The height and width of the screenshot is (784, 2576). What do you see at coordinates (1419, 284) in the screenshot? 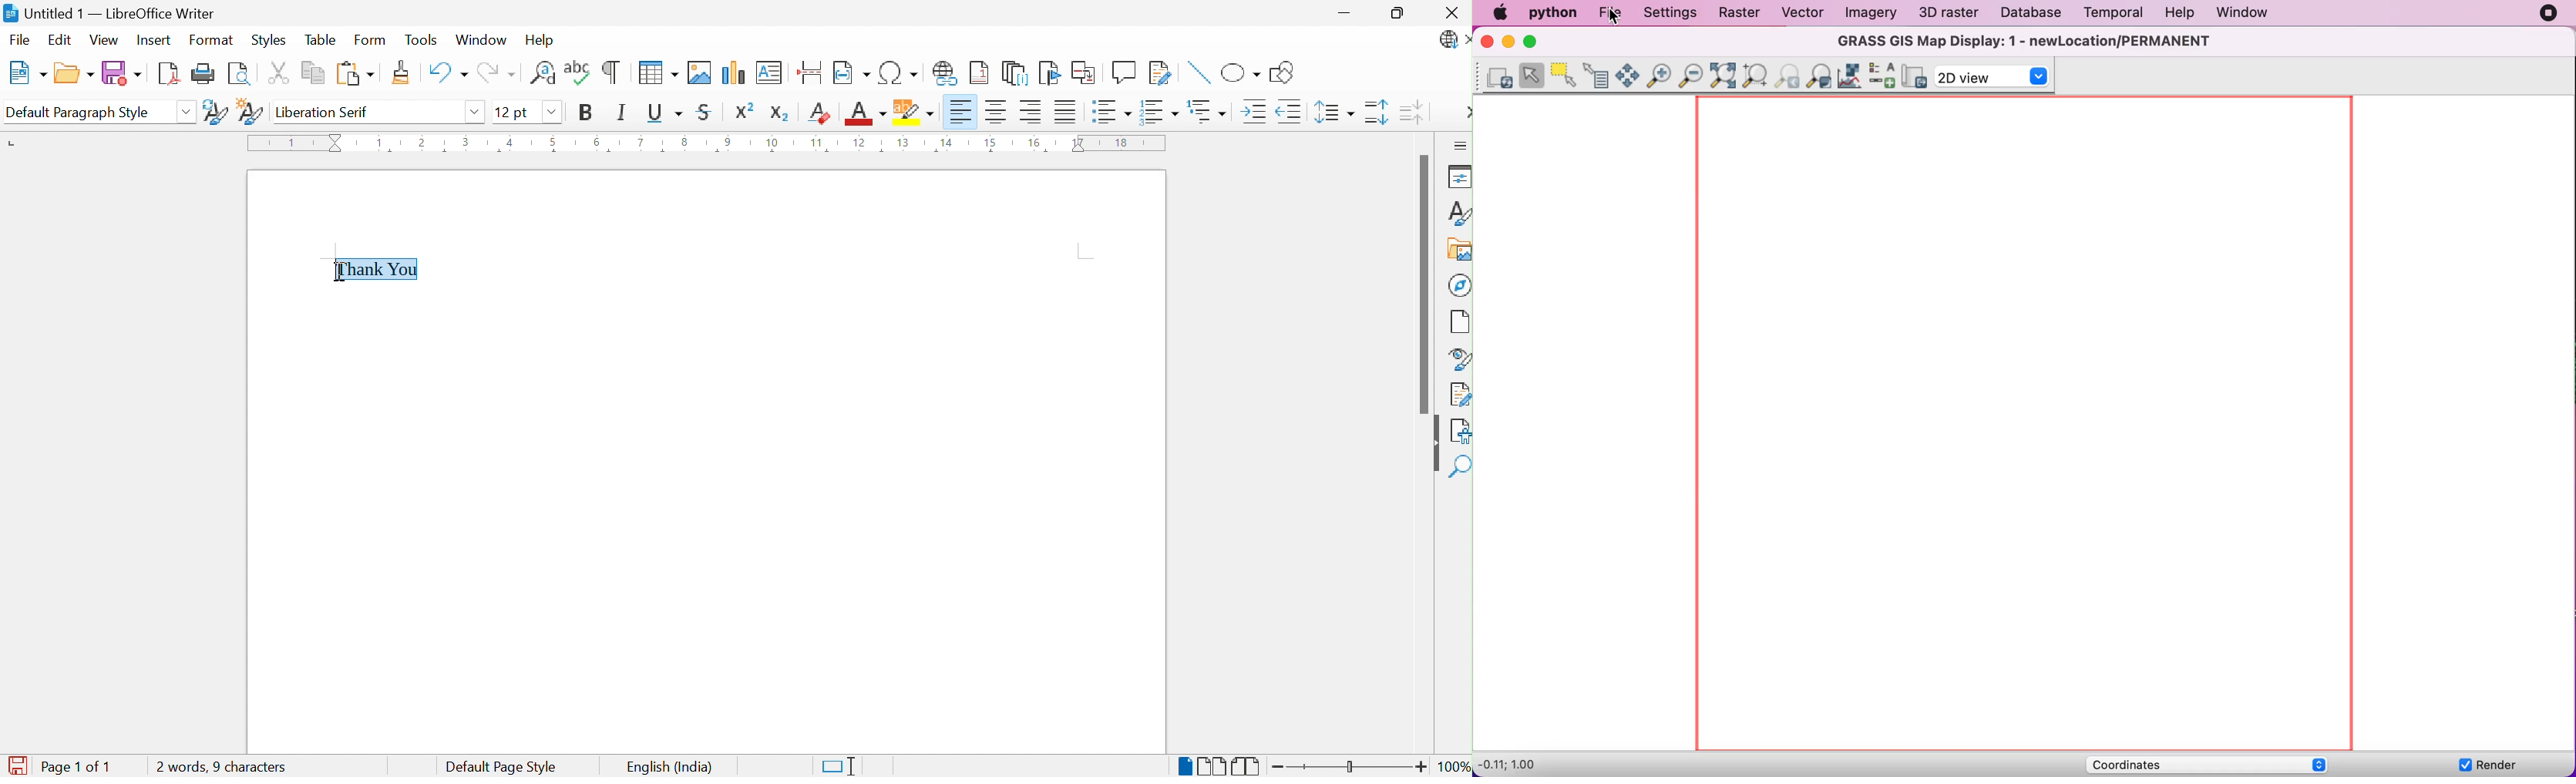
I see `Scroll Bar` at bounding box center [1419, 284].